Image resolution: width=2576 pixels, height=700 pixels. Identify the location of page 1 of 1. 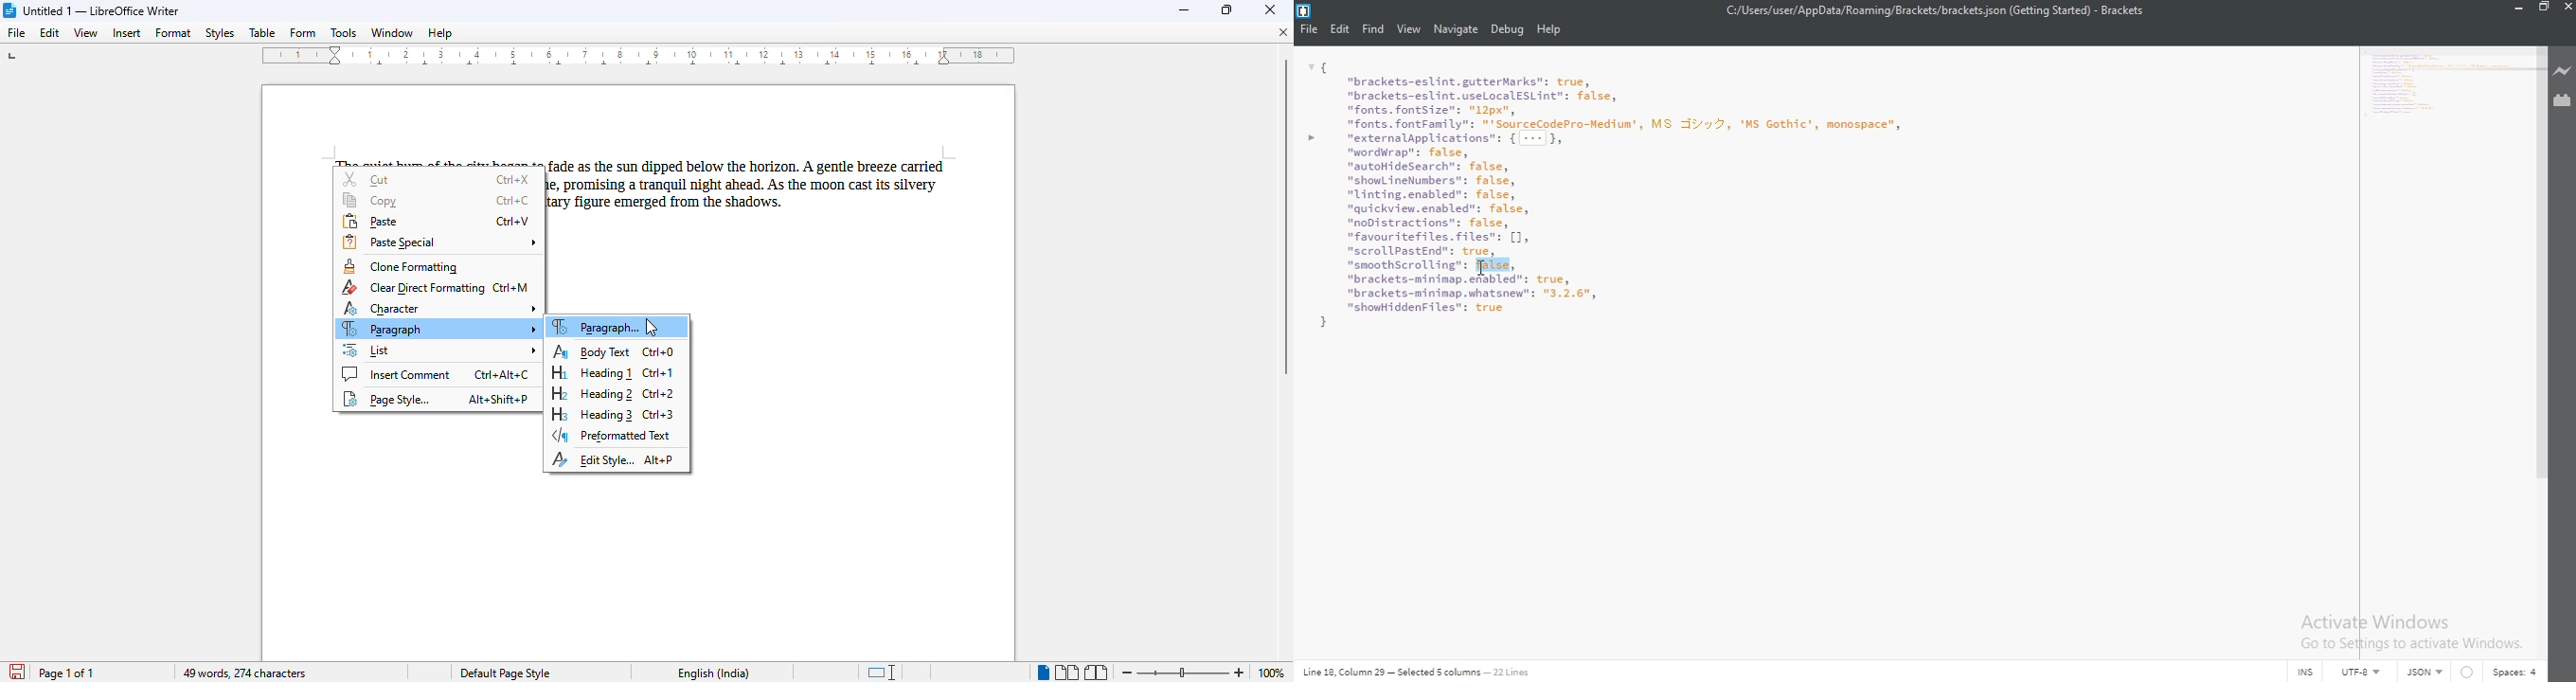
(66, 673).